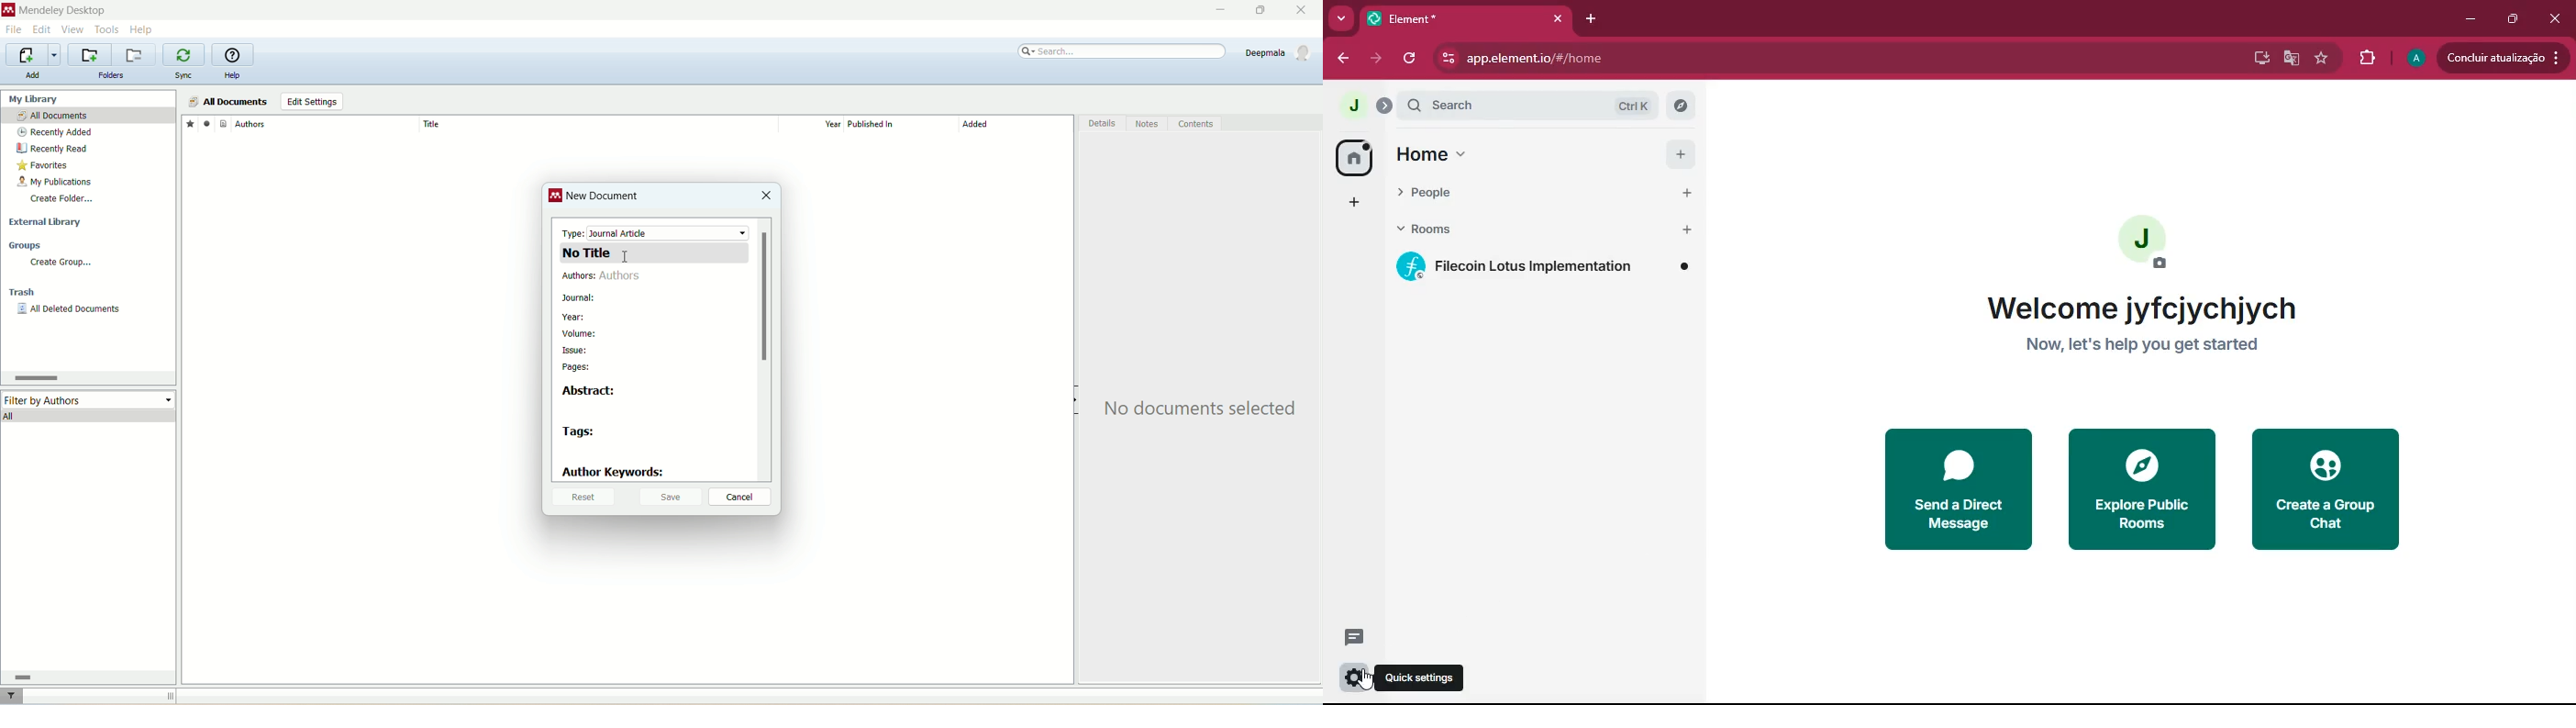 The image size is (2576, 728). Describe the element at coordinates (671, 496) in the screenshot. I see `save` at that location.